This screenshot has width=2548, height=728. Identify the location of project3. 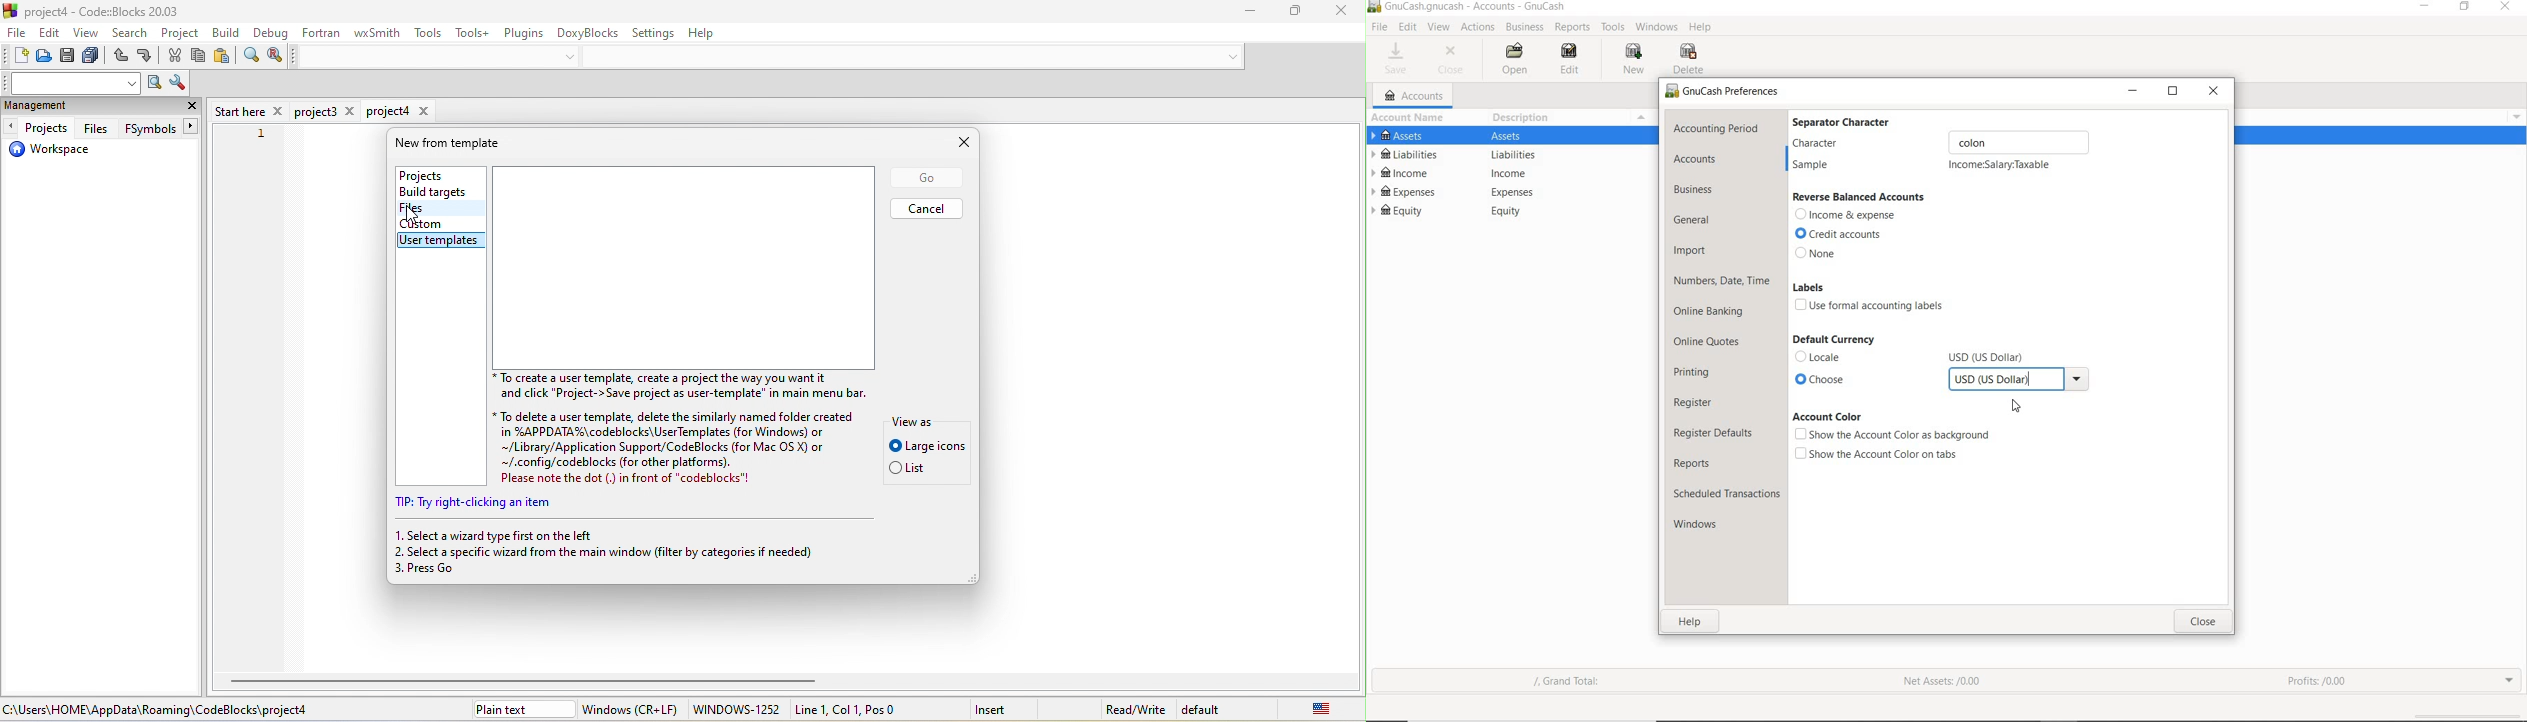
(327, 112).